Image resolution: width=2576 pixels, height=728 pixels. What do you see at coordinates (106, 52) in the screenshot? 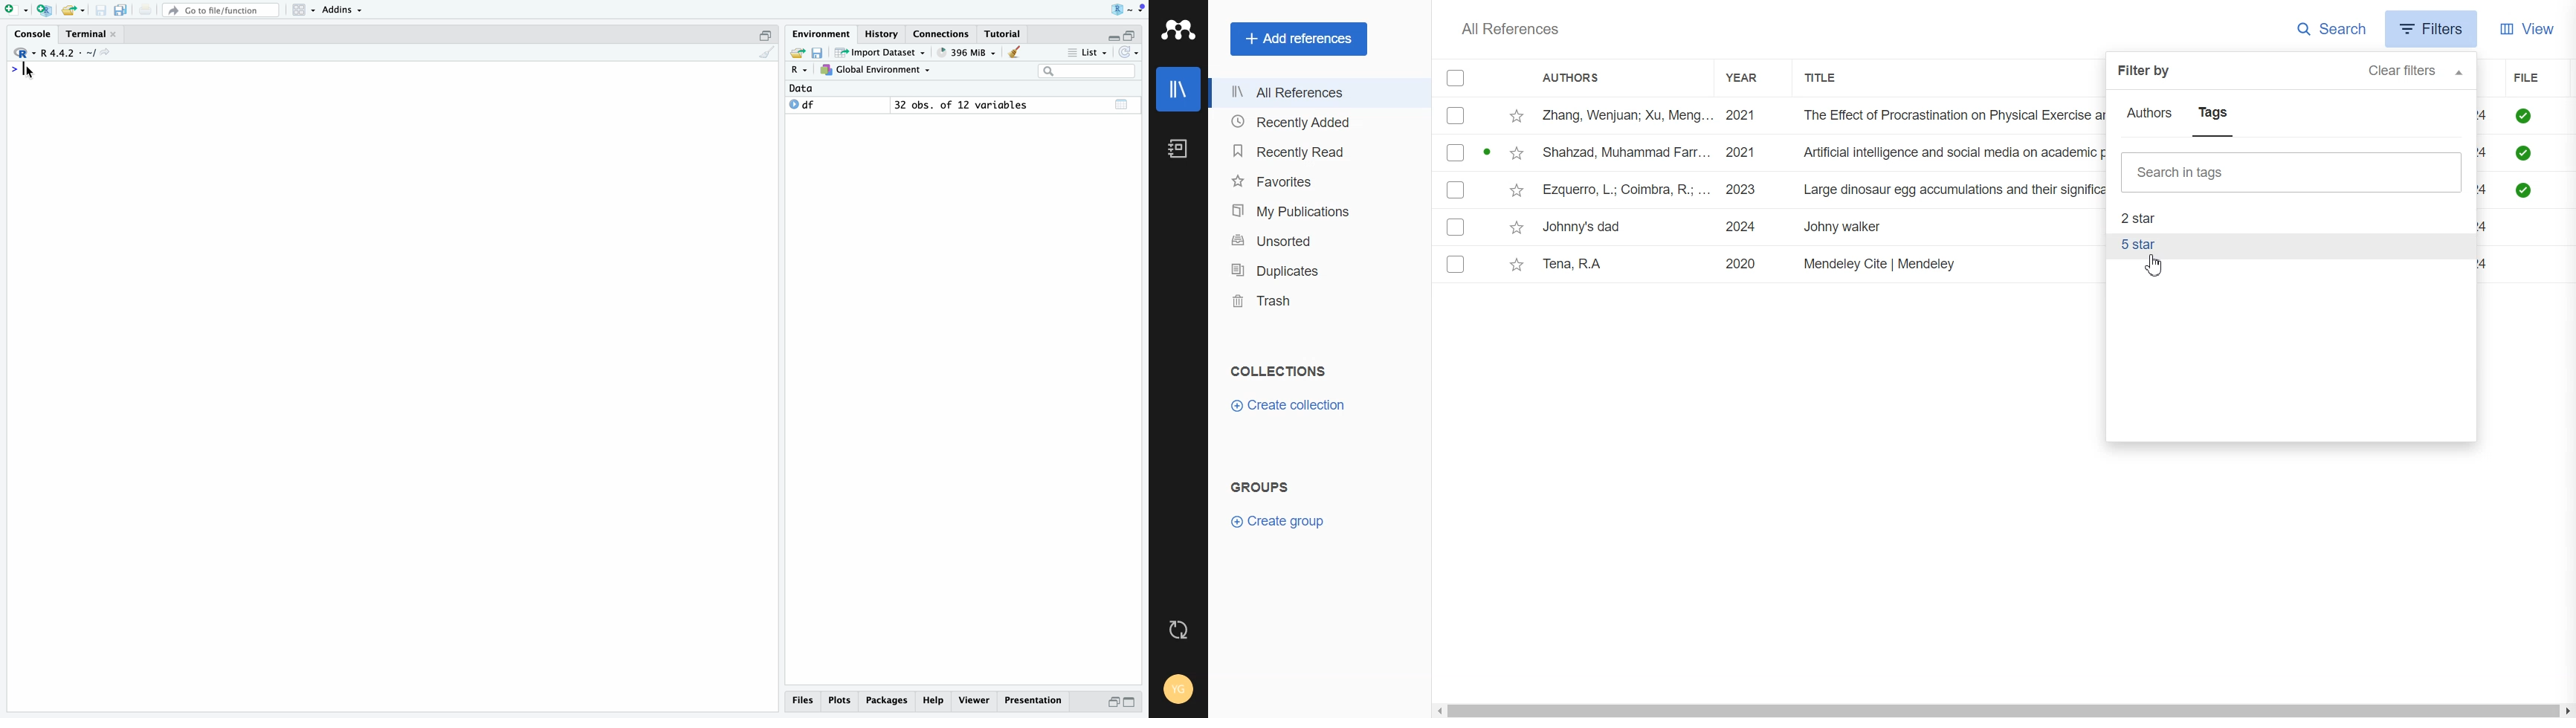
I see `share icon` at bounding box center [106, 52].